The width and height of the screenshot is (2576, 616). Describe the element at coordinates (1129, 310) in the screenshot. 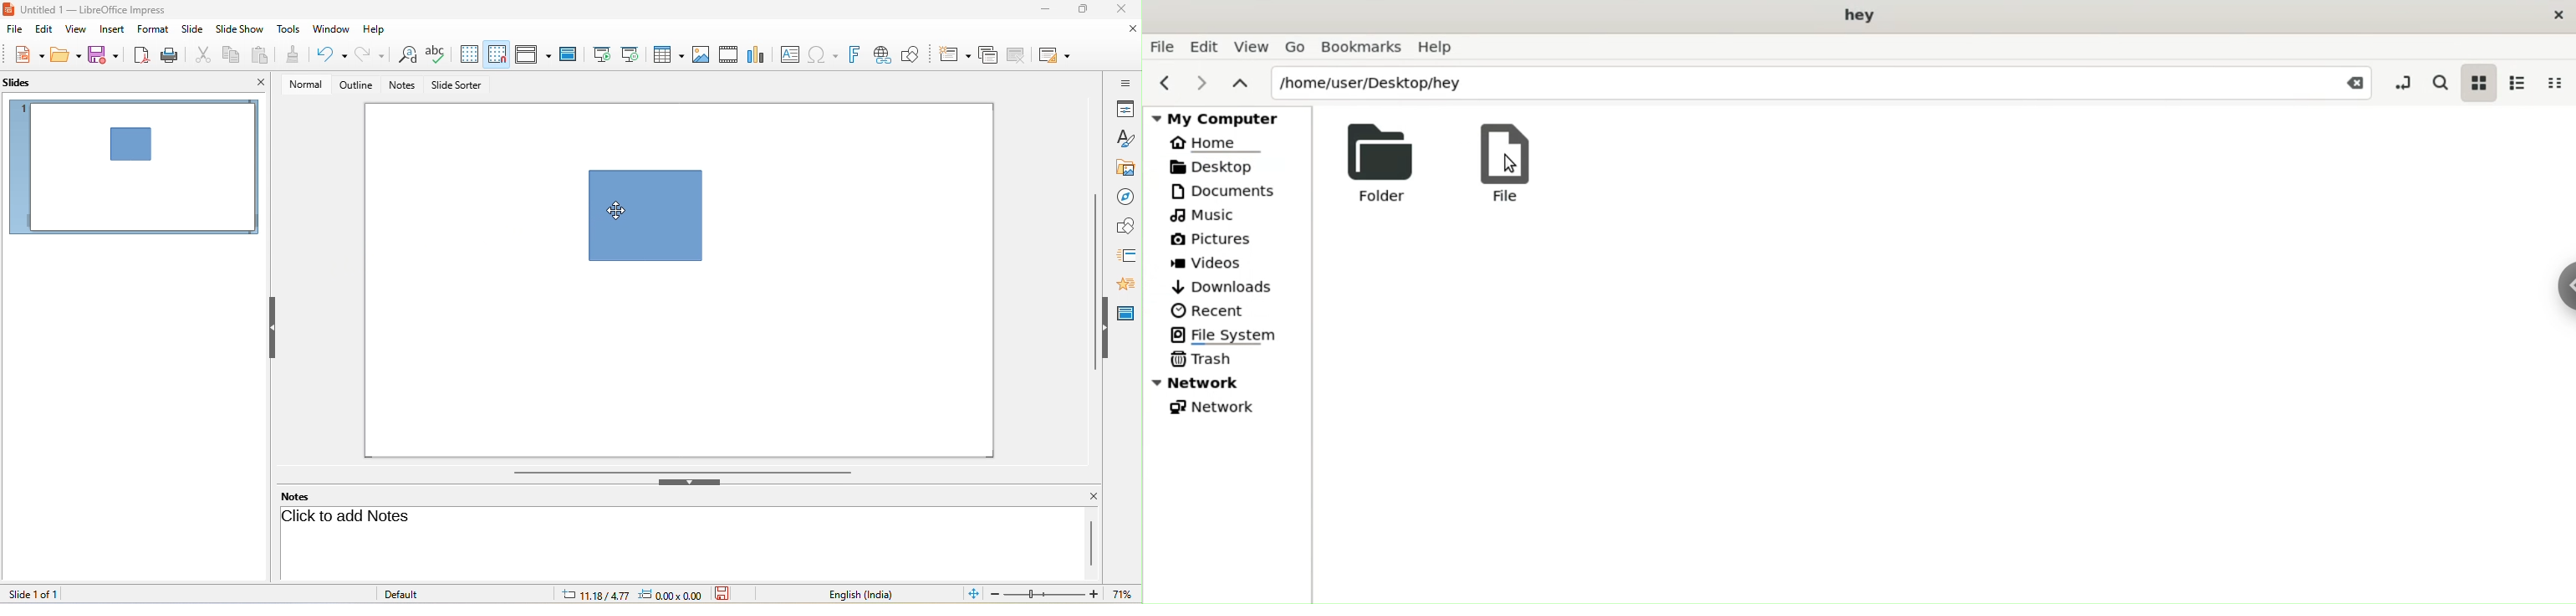

I see `master slide` at that location.